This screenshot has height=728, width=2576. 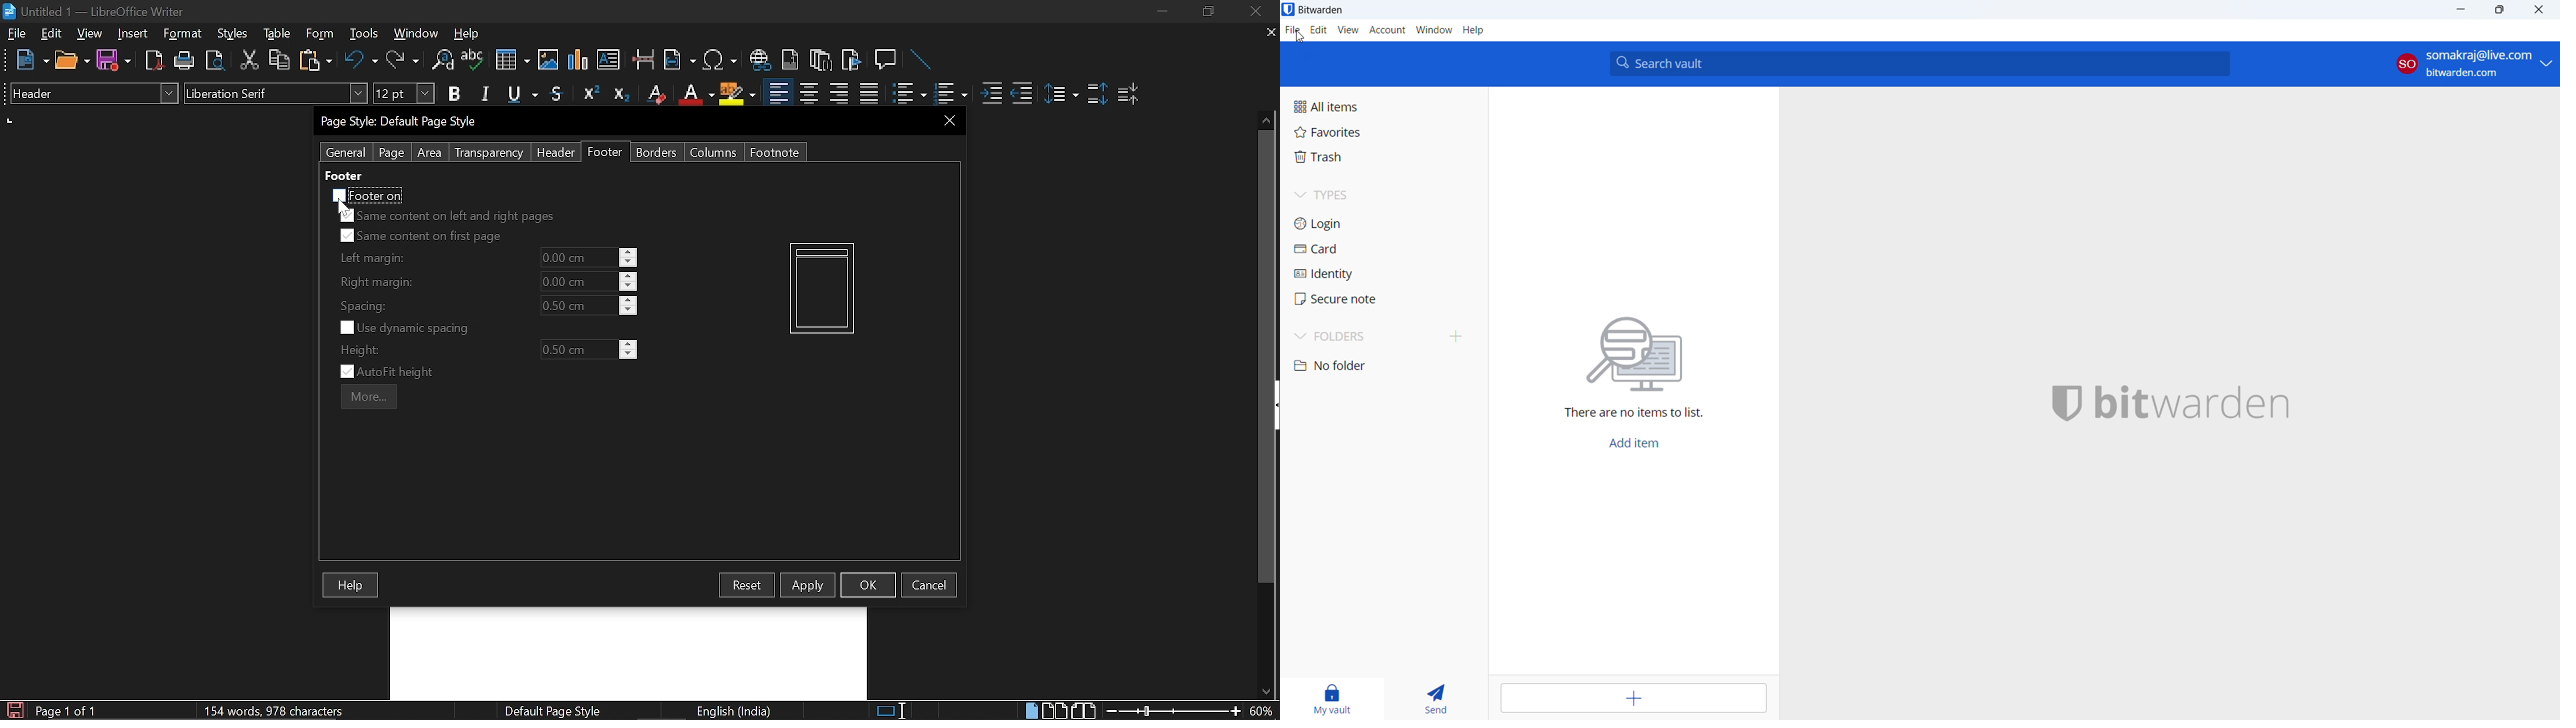 What do you see at coordinates (233, 34) in the screenshot?
I see `Styles` at bounding box center [233, 34].